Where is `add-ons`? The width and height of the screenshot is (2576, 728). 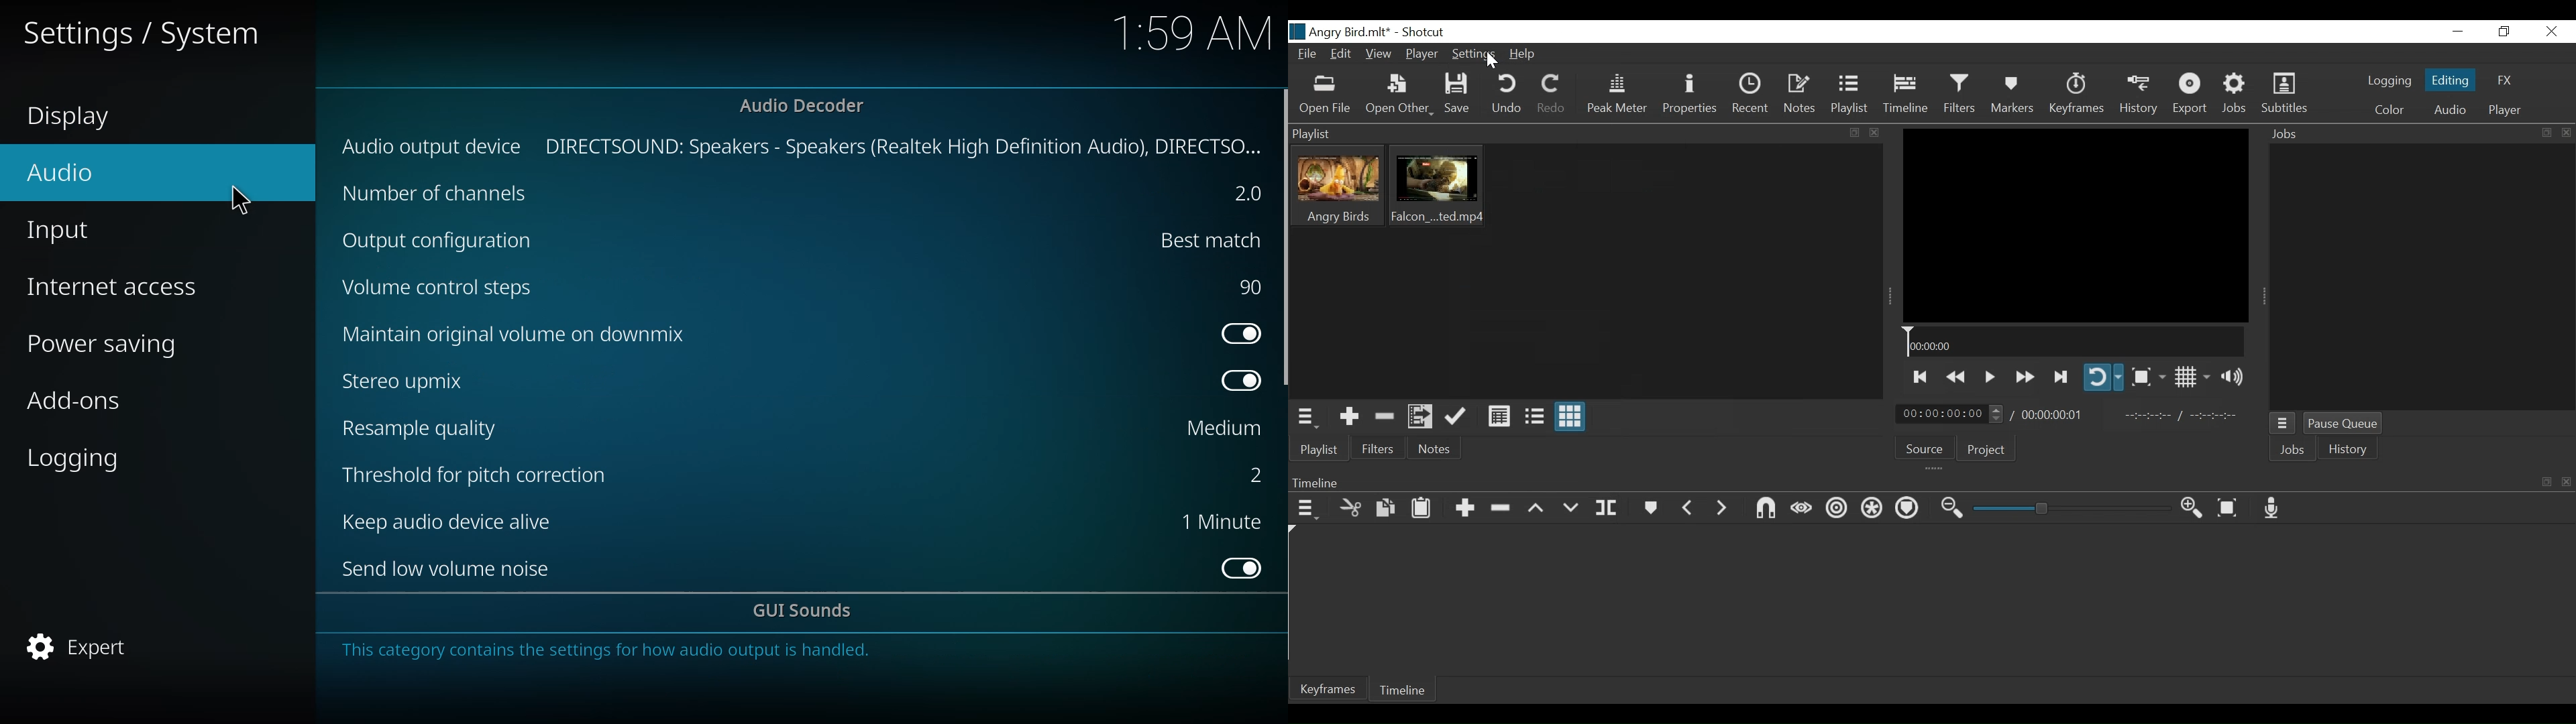 add-ons is located at coordinates (76, 400).